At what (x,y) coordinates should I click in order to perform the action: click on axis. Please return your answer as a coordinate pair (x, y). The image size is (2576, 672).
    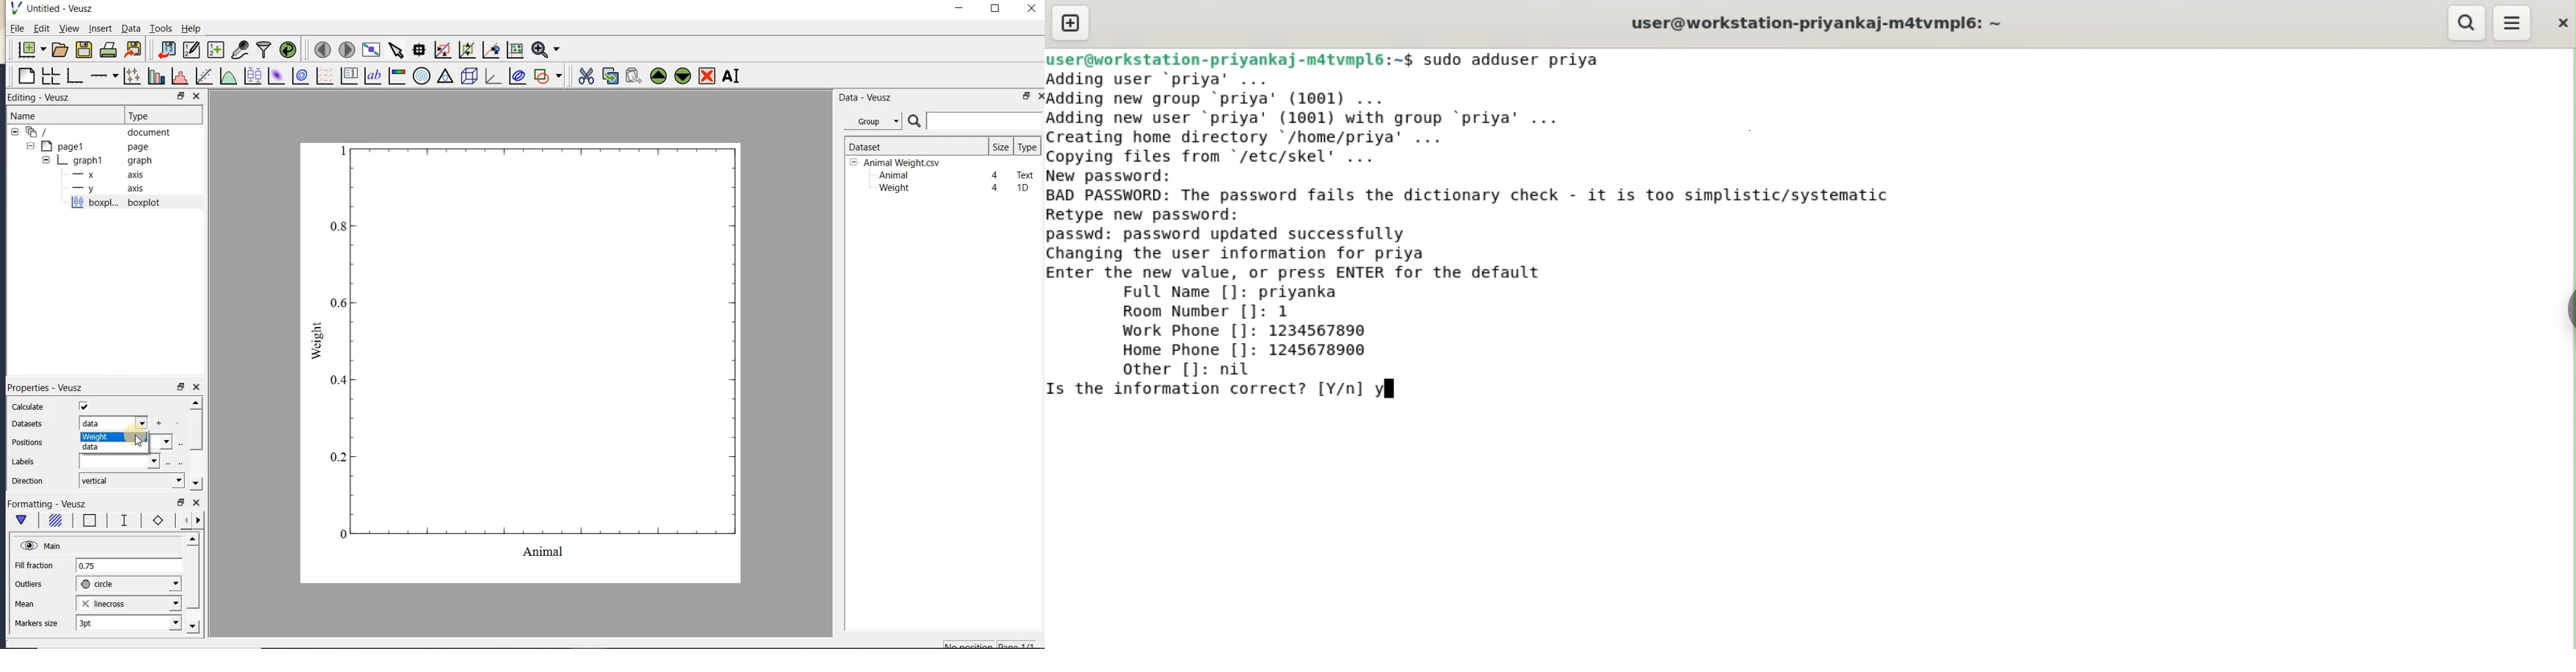
    Looking at the image, I should click on (105, 189).